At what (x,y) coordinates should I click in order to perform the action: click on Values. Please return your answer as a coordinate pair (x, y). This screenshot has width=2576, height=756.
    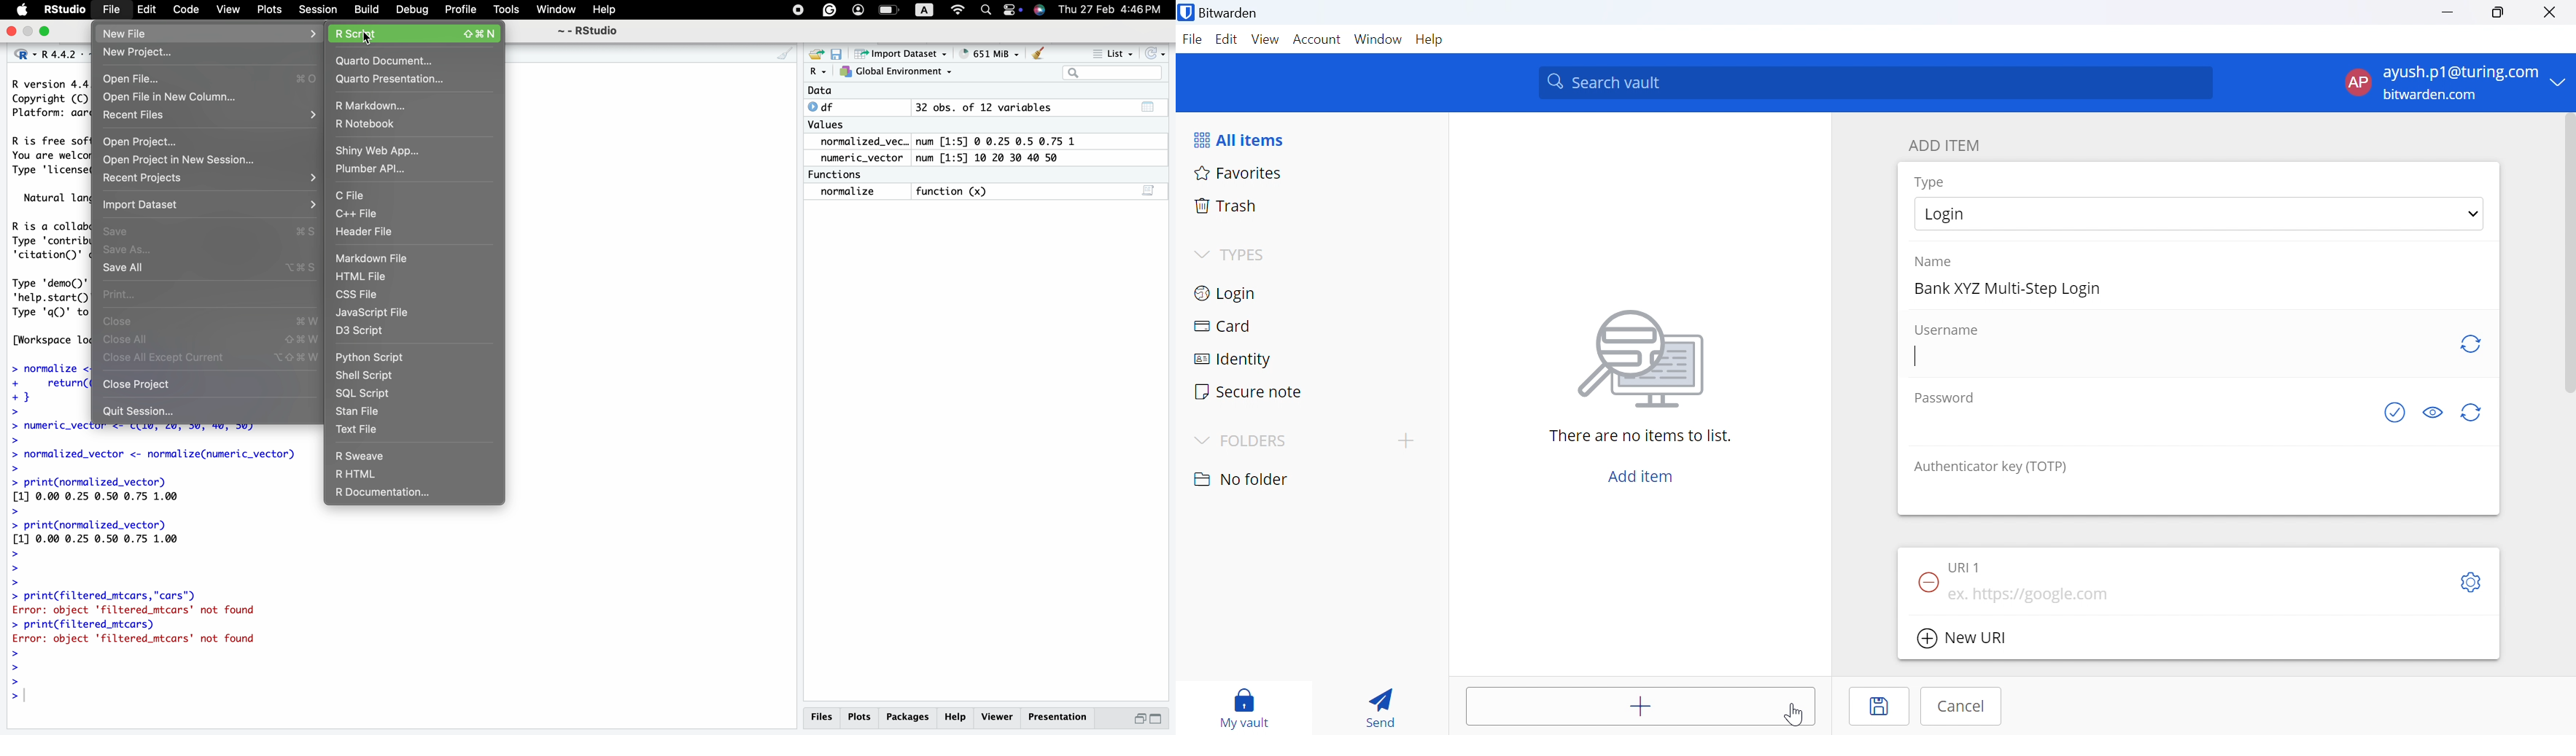
    Looking at the image, I should click on (832, 125).